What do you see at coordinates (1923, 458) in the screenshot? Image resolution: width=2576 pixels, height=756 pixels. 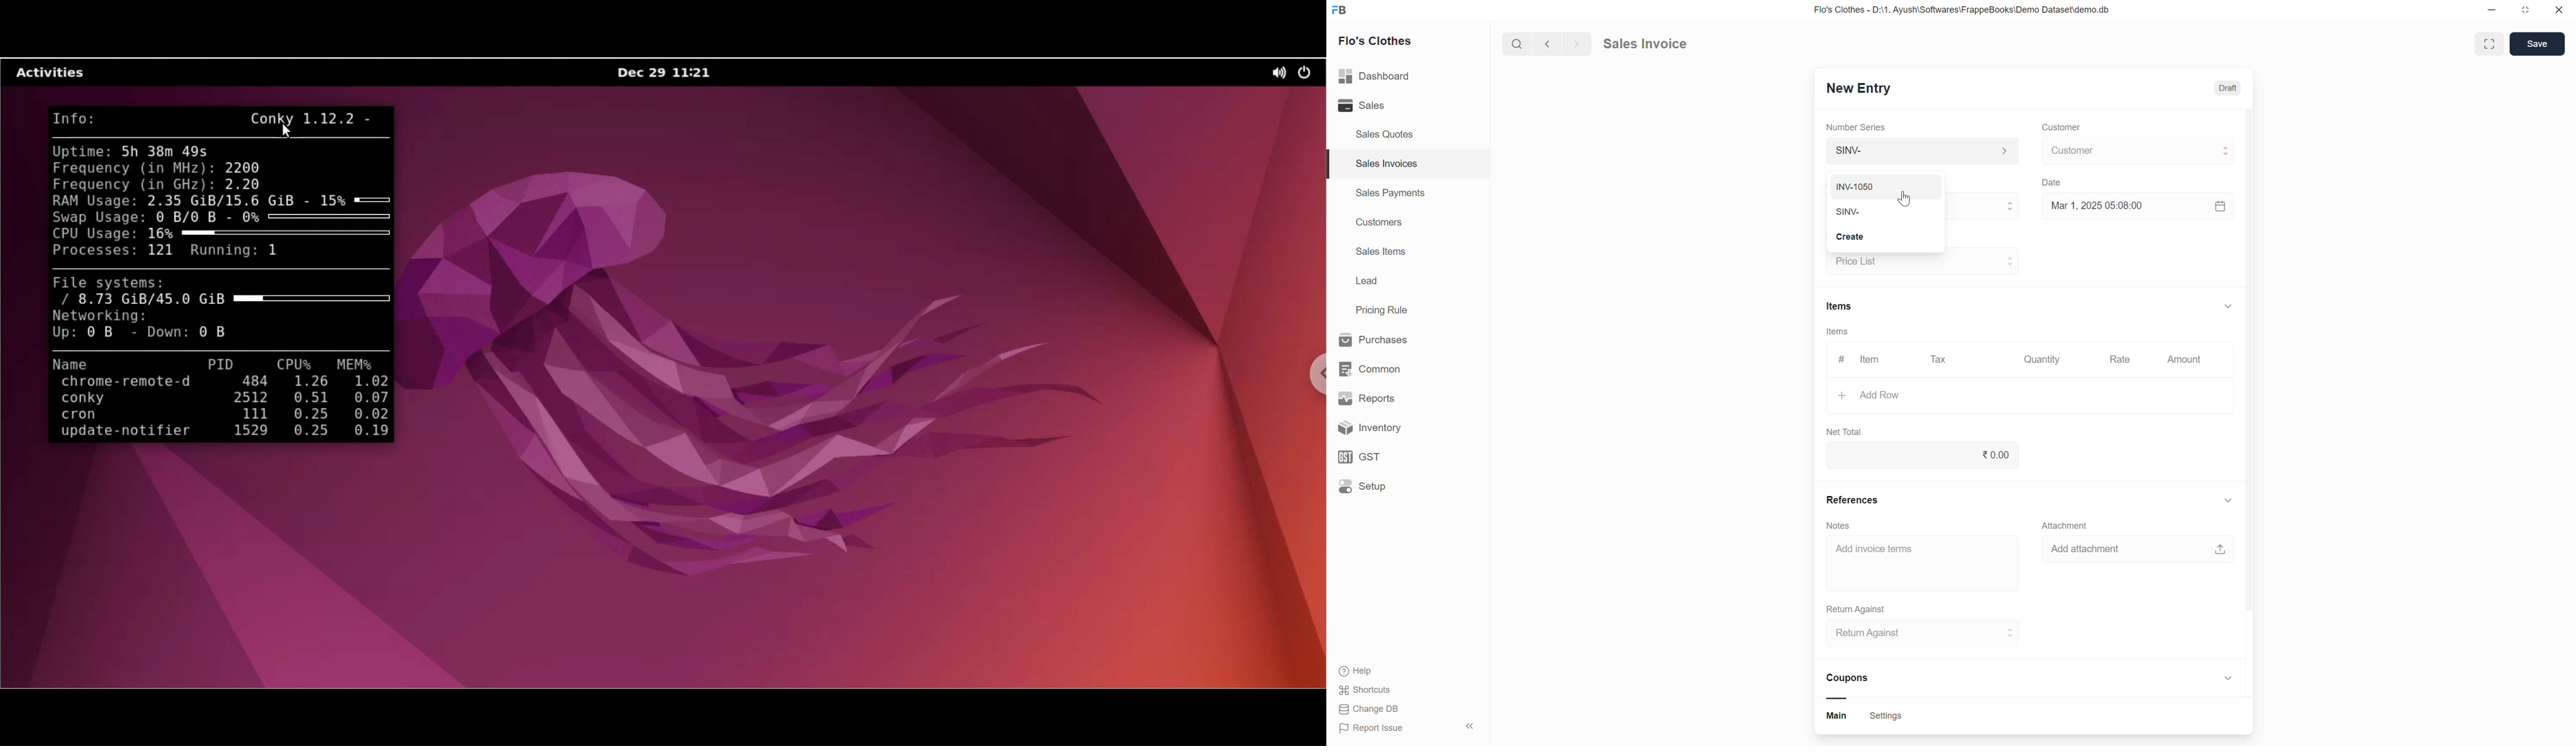 I see `net total input box` at bounding box center [1923, 458].